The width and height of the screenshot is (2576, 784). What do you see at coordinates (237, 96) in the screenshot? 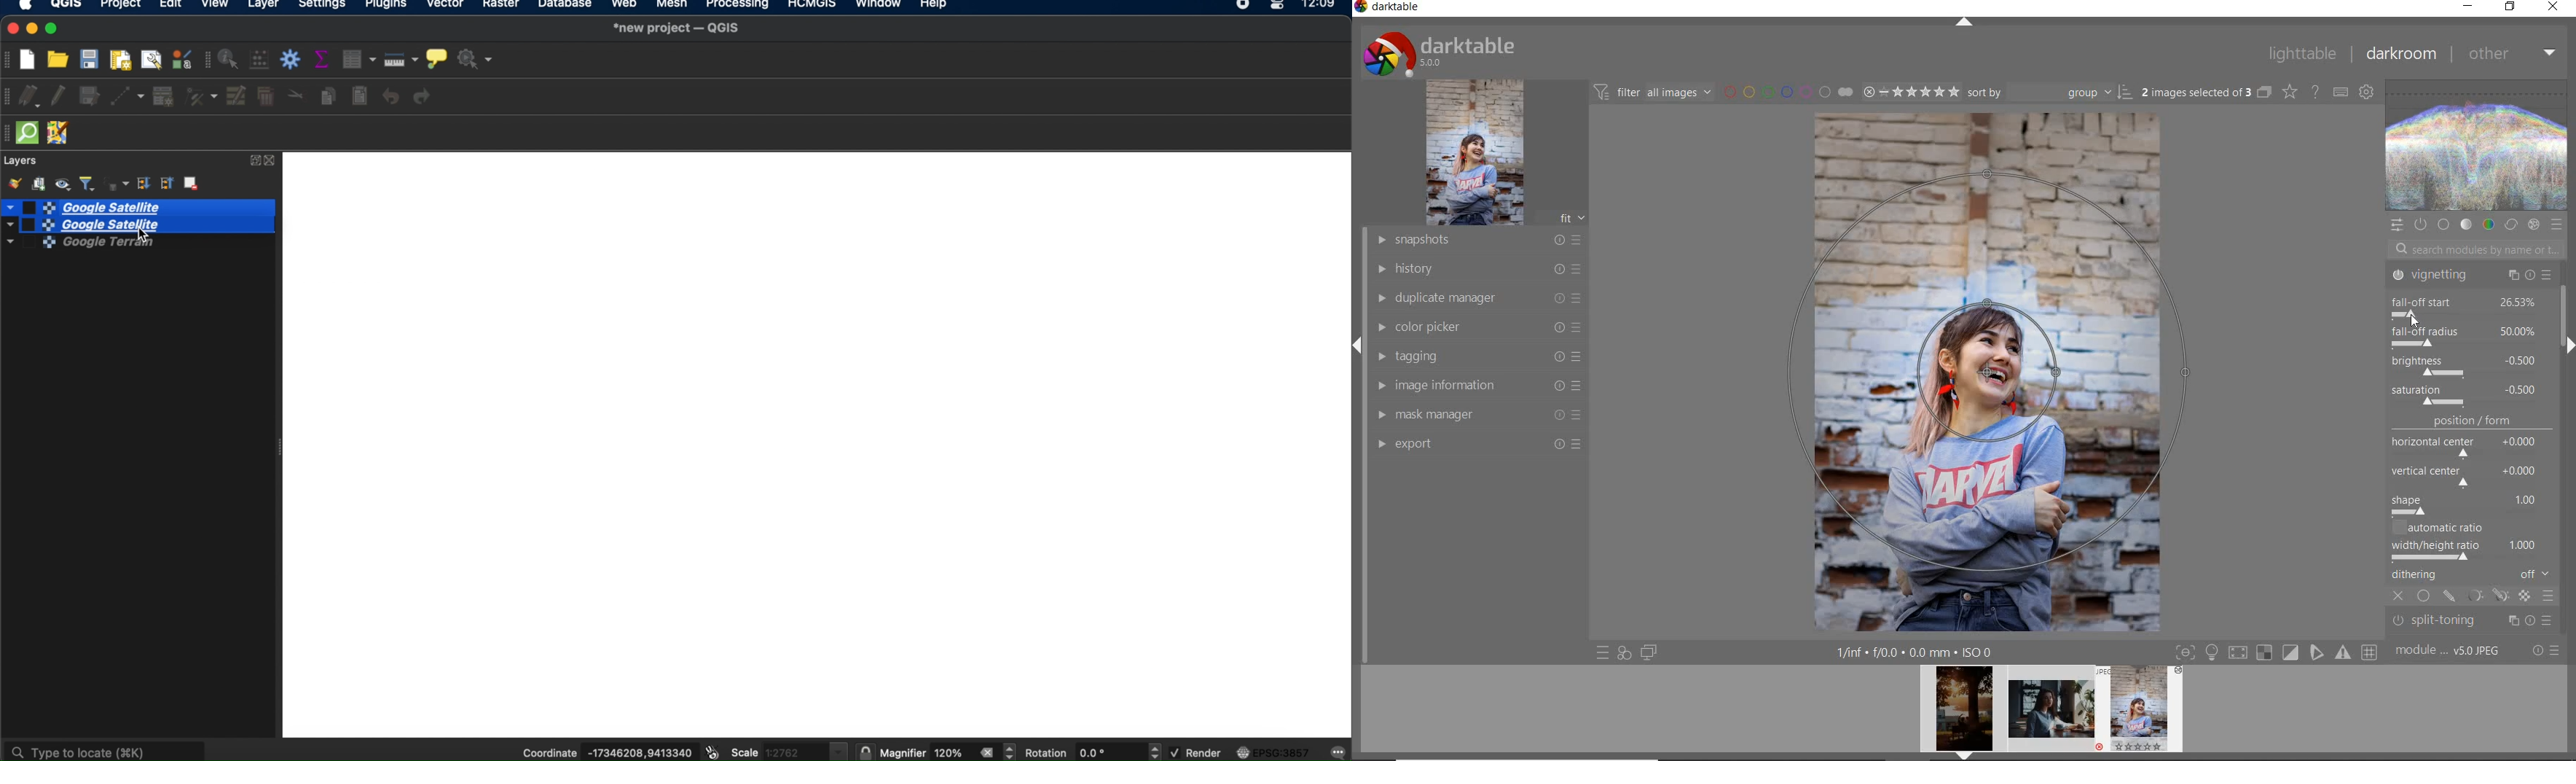
I see `modify` at bounding box center [237, 96].